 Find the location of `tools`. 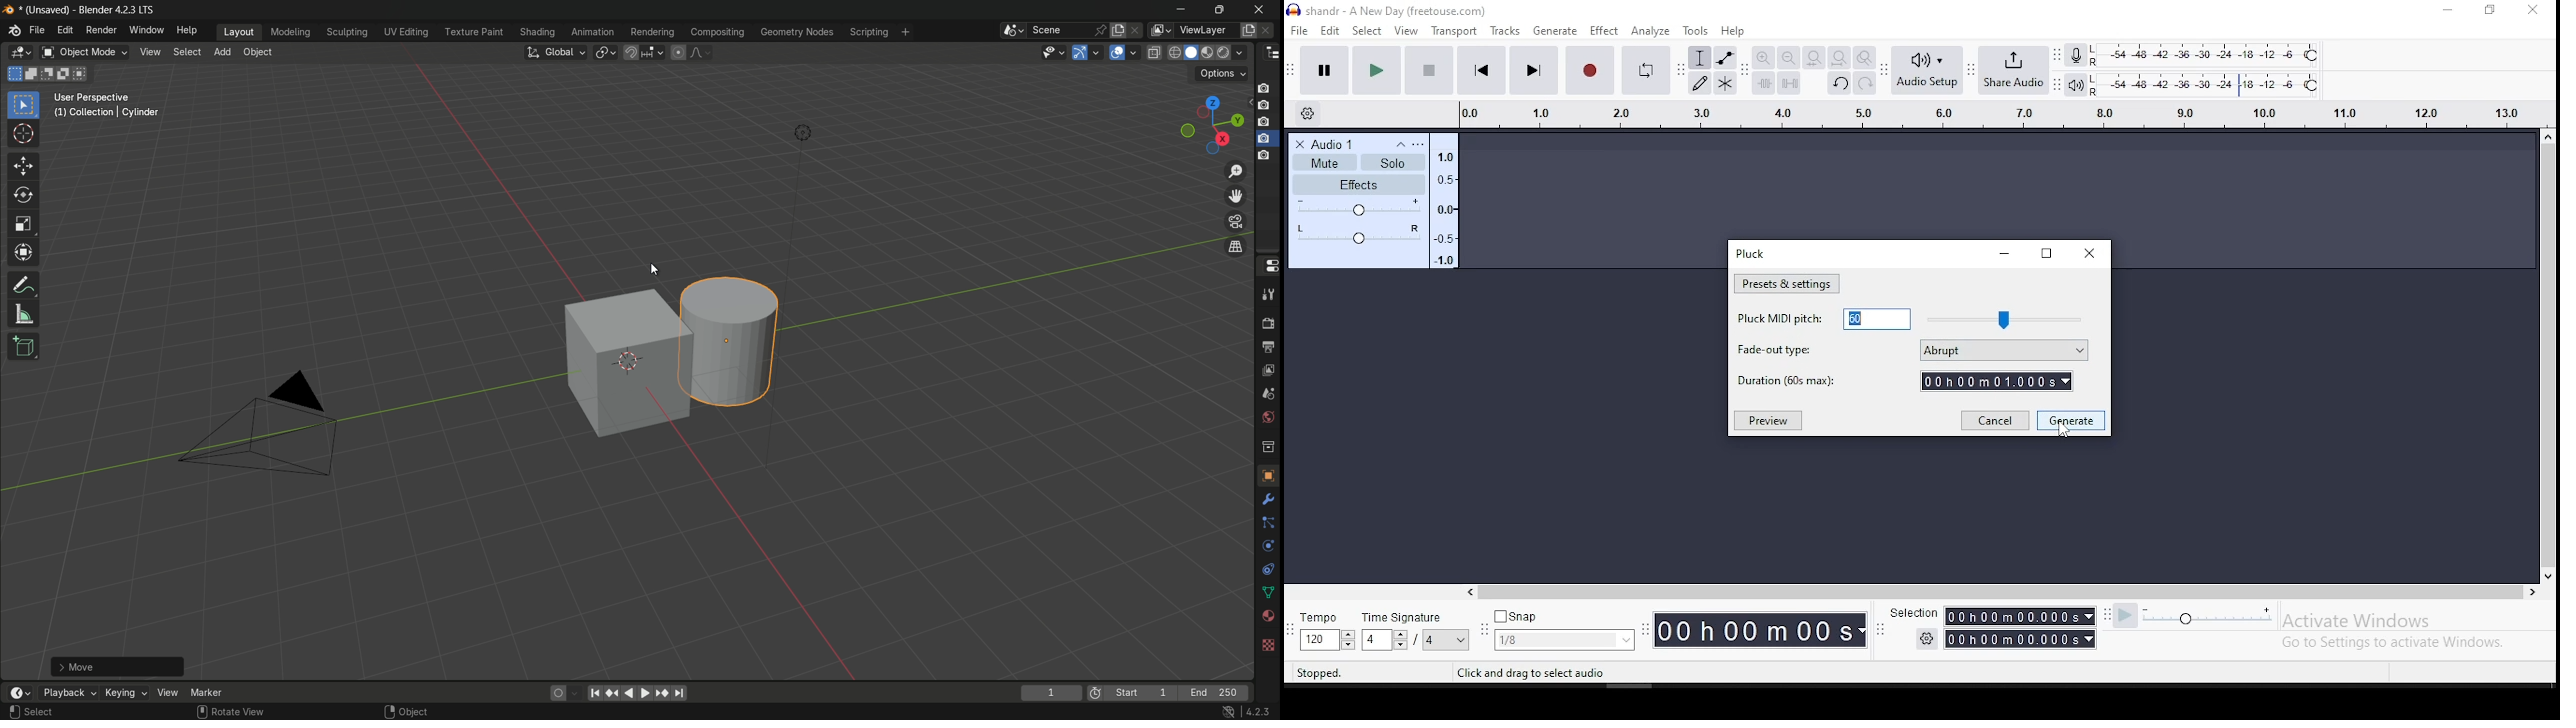

tools is located at coordinates (1267, 292).